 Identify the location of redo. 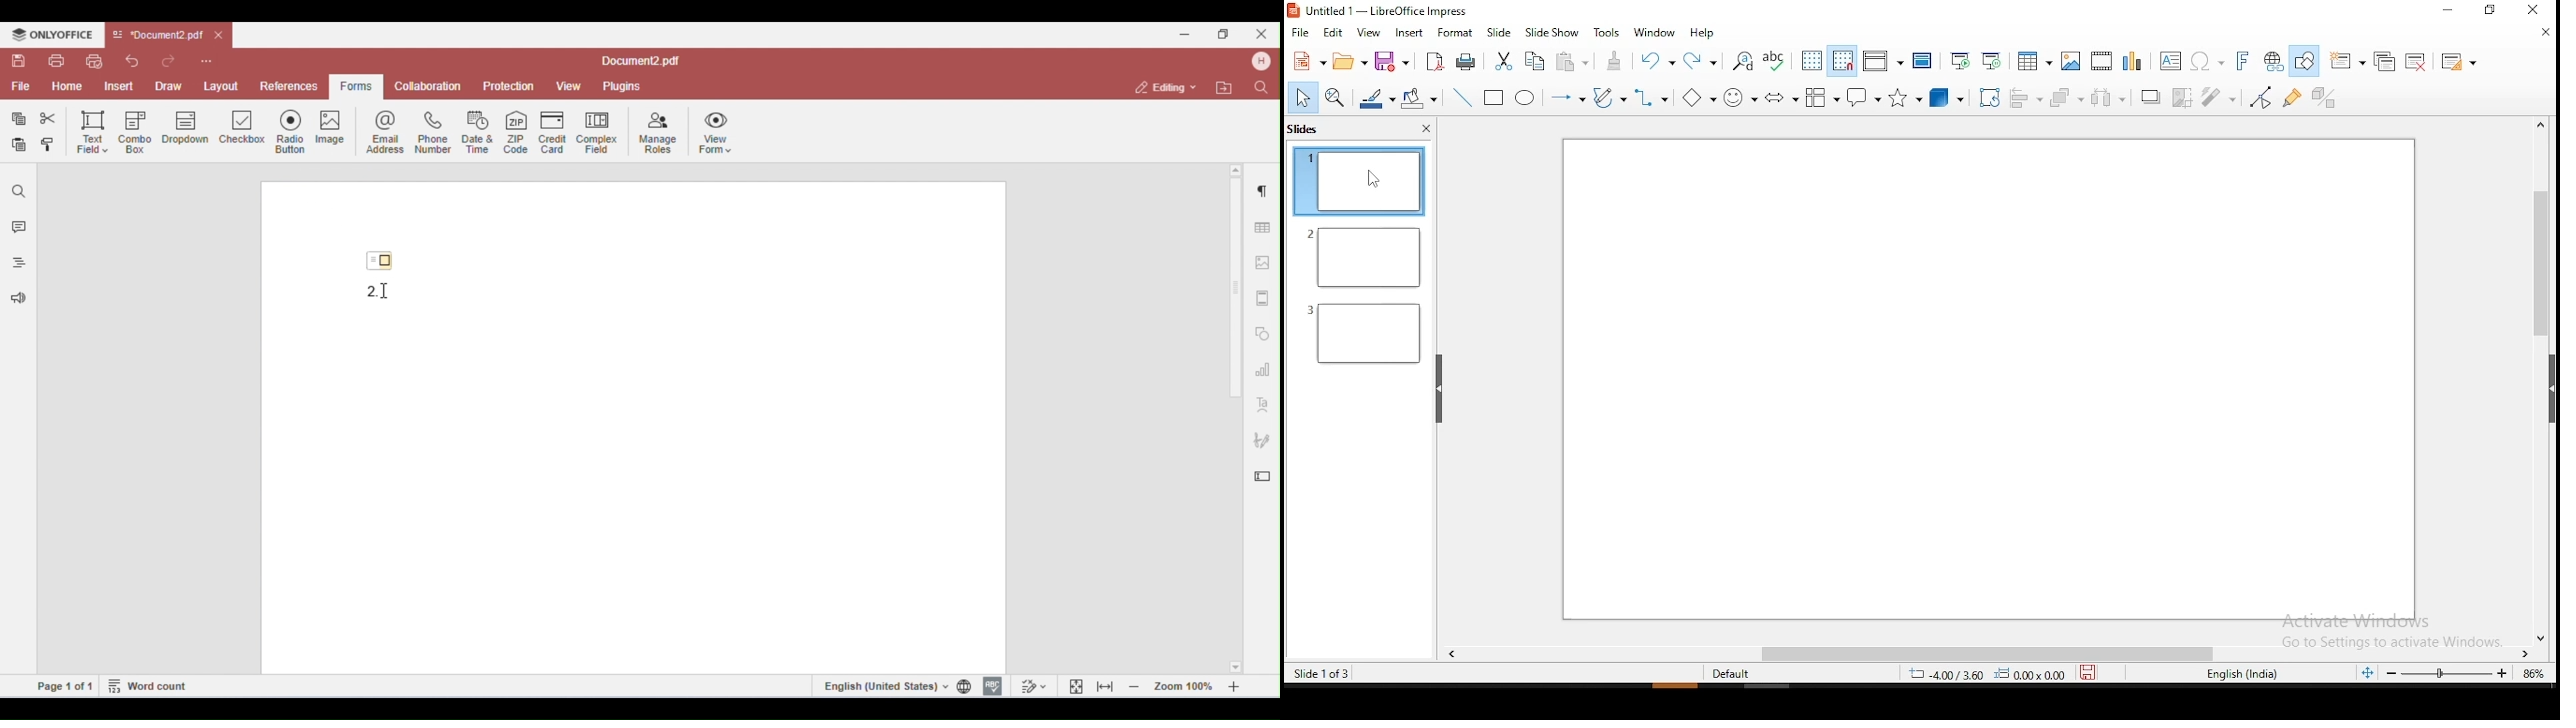
(1706, 65).